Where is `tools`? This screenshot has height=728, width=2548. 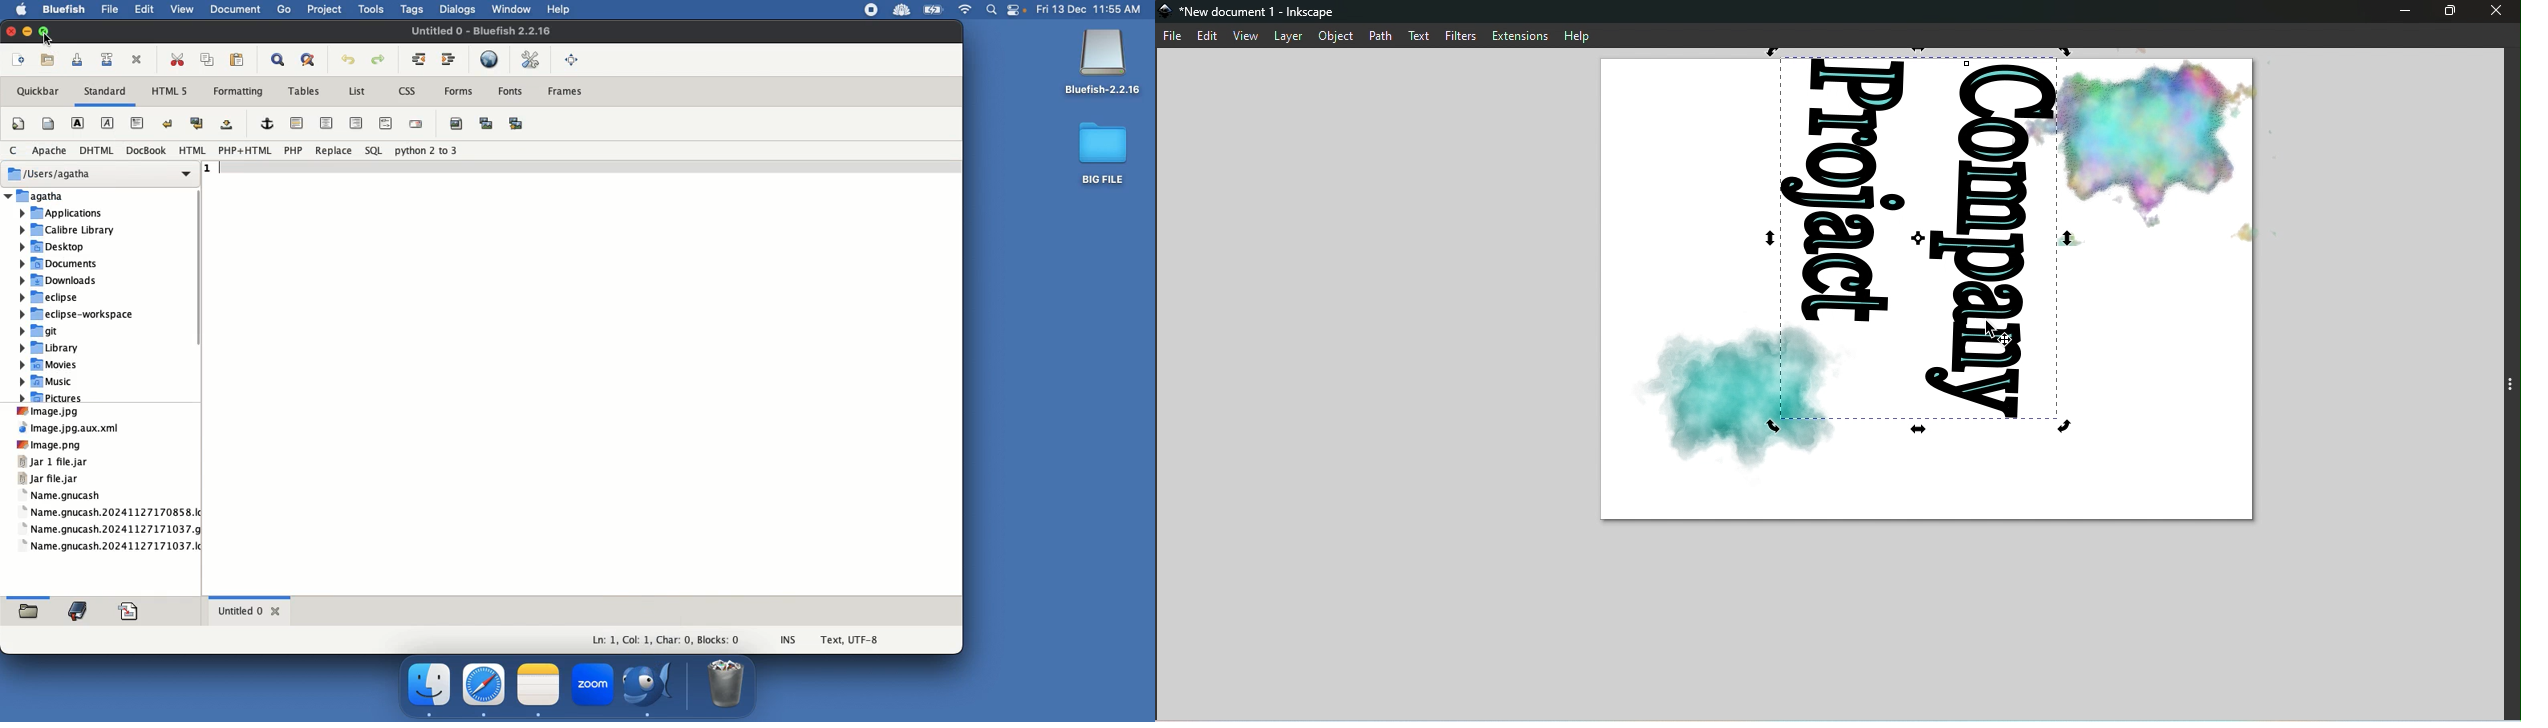 tools is located at coordinates (368, 11).